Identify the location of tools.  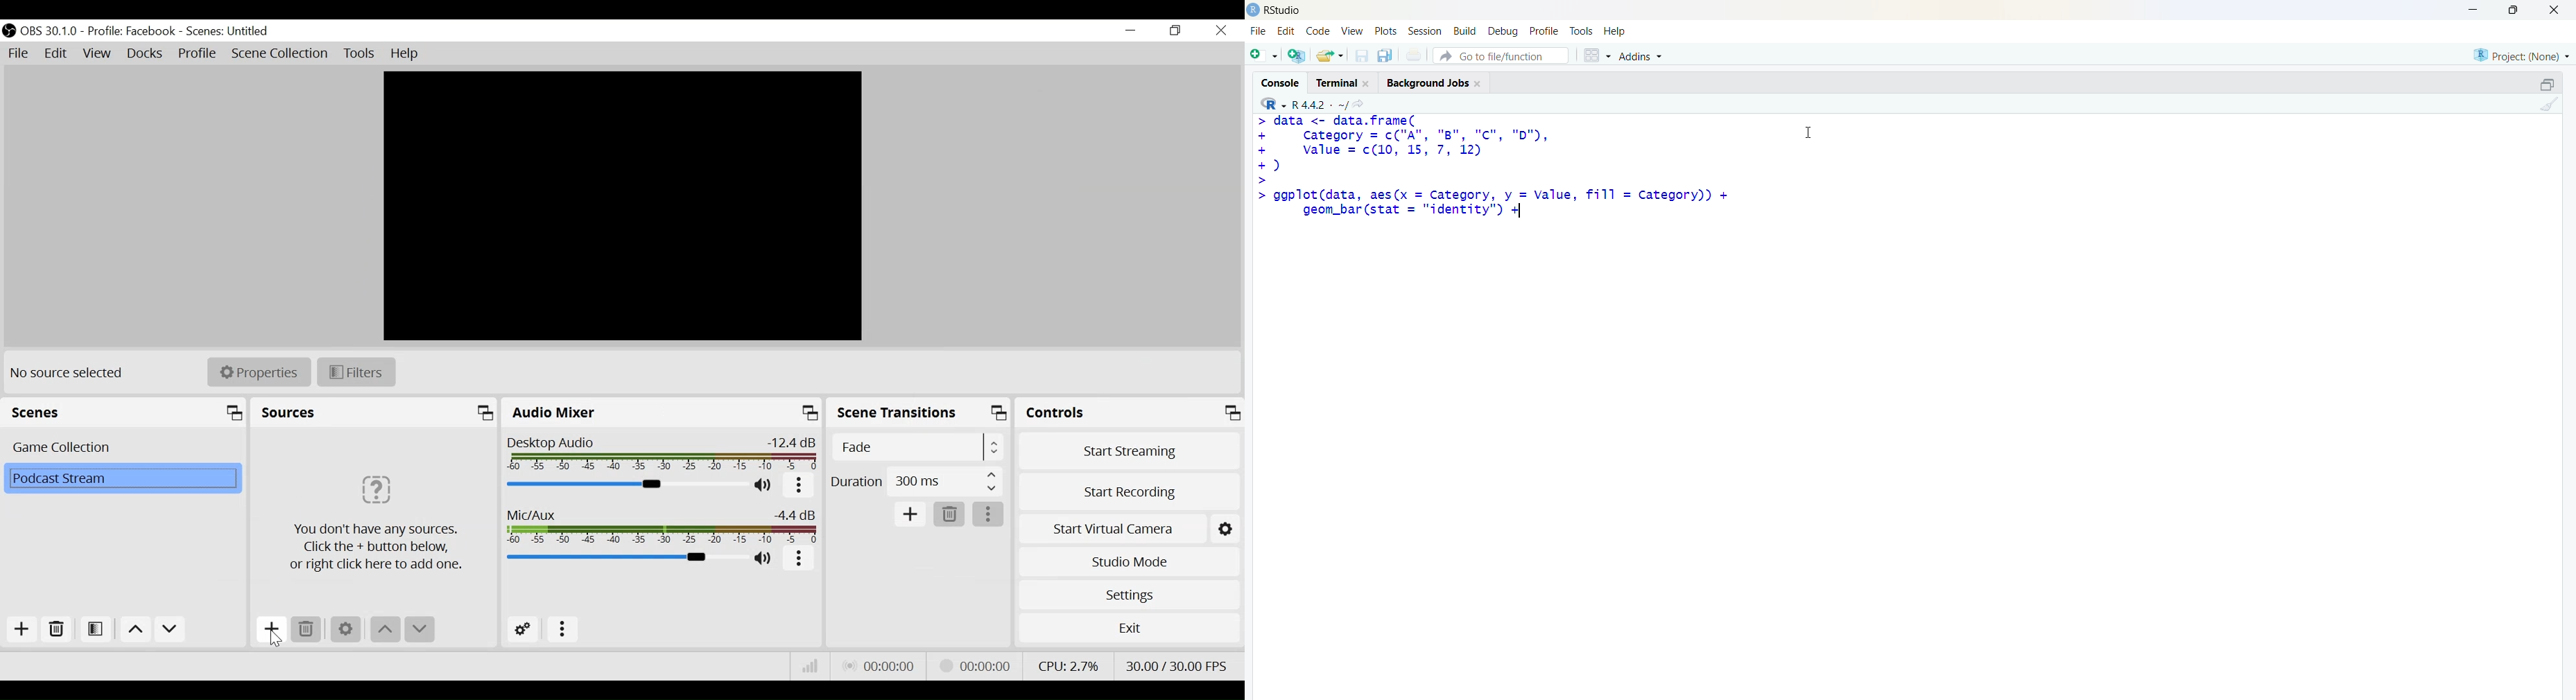
(1582, 31).